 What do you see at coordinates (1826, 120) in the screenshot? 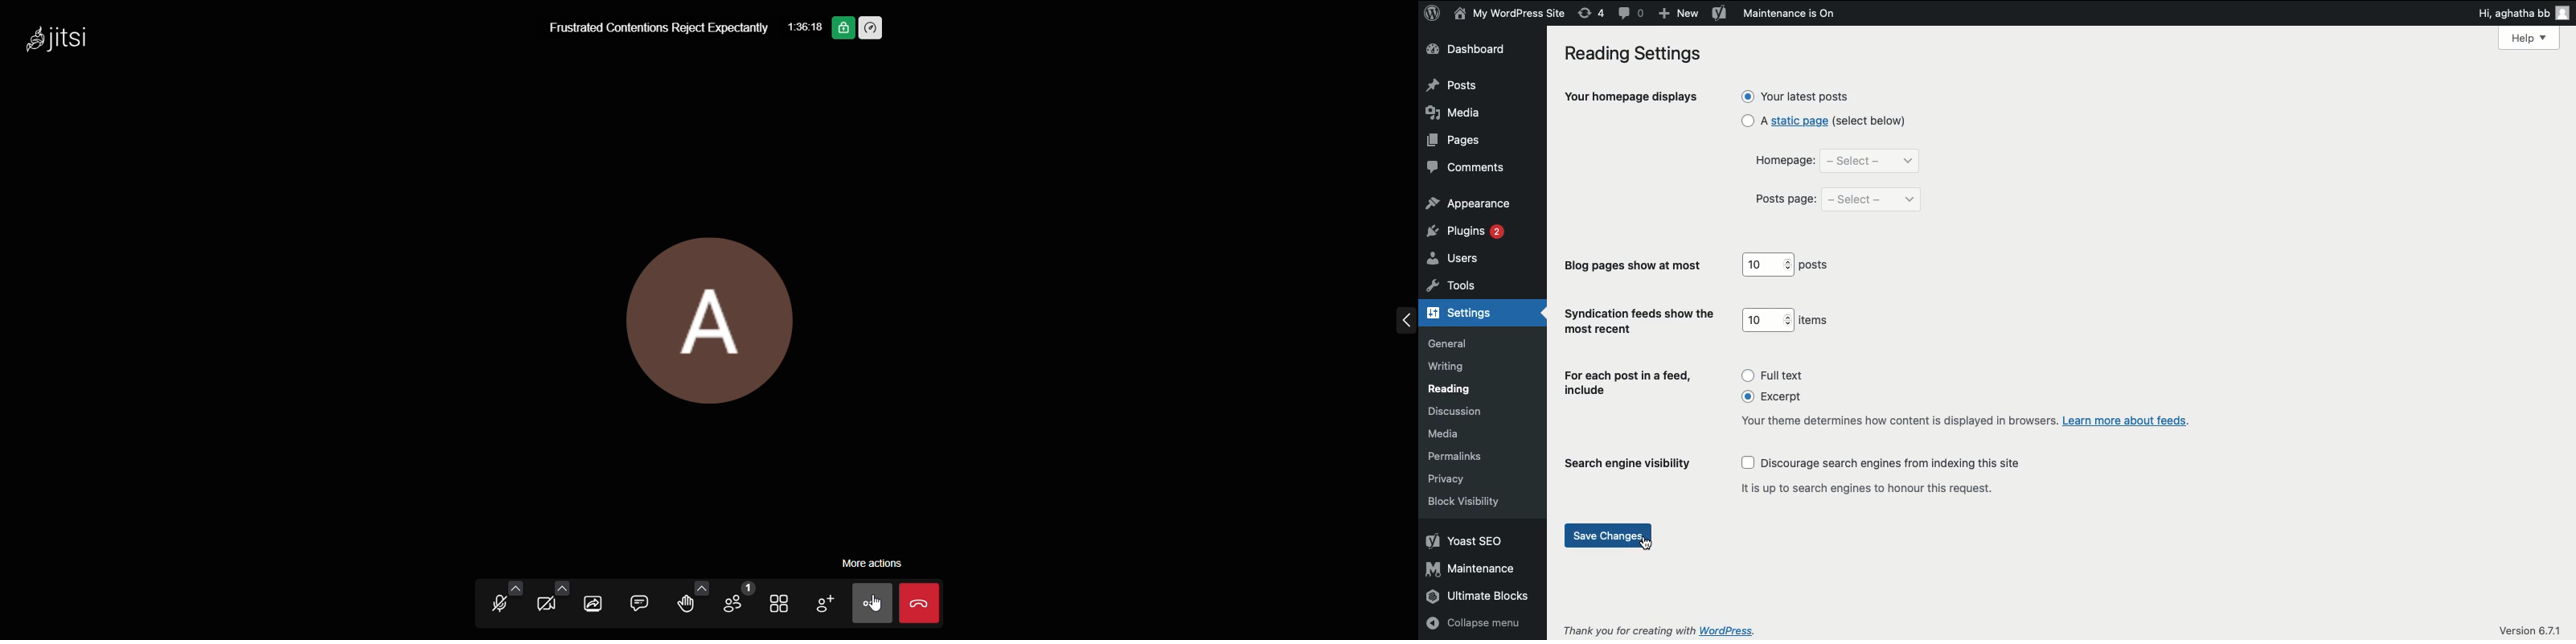
I see `a static page (select below)` at bounding box center [1826, 120].